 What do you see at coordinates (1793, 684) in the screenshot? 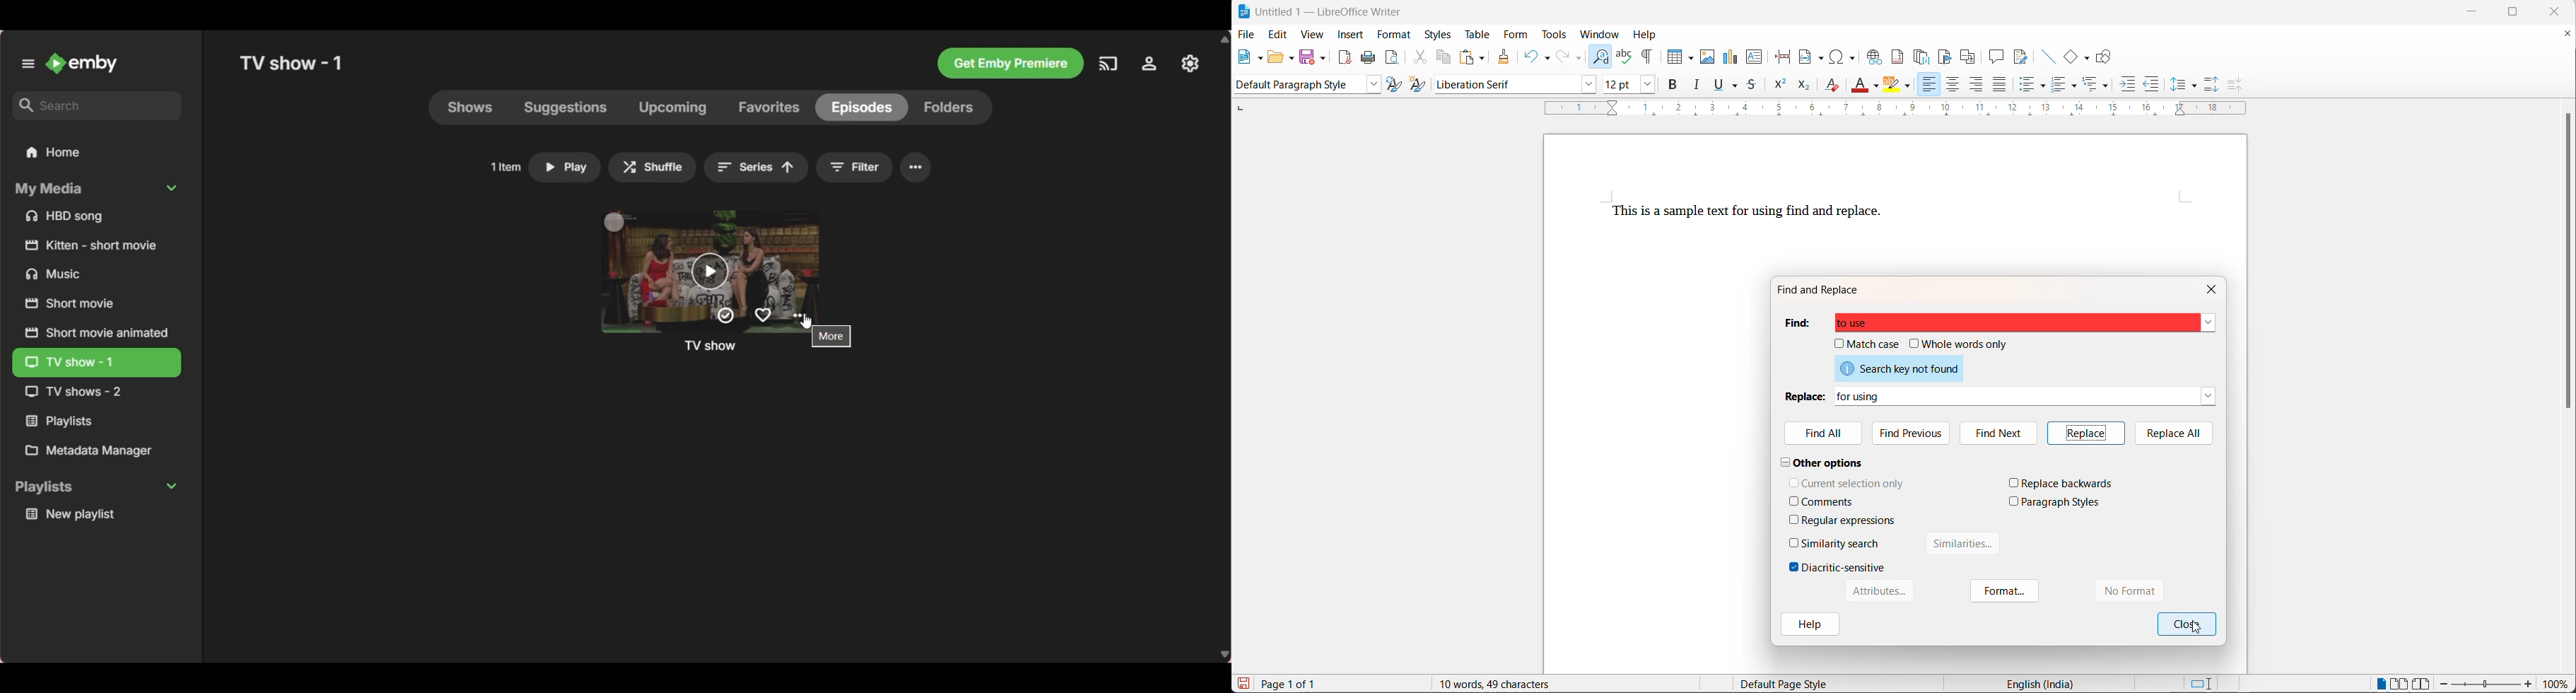
I see `Default page style` at bounding box center [1793, 684].